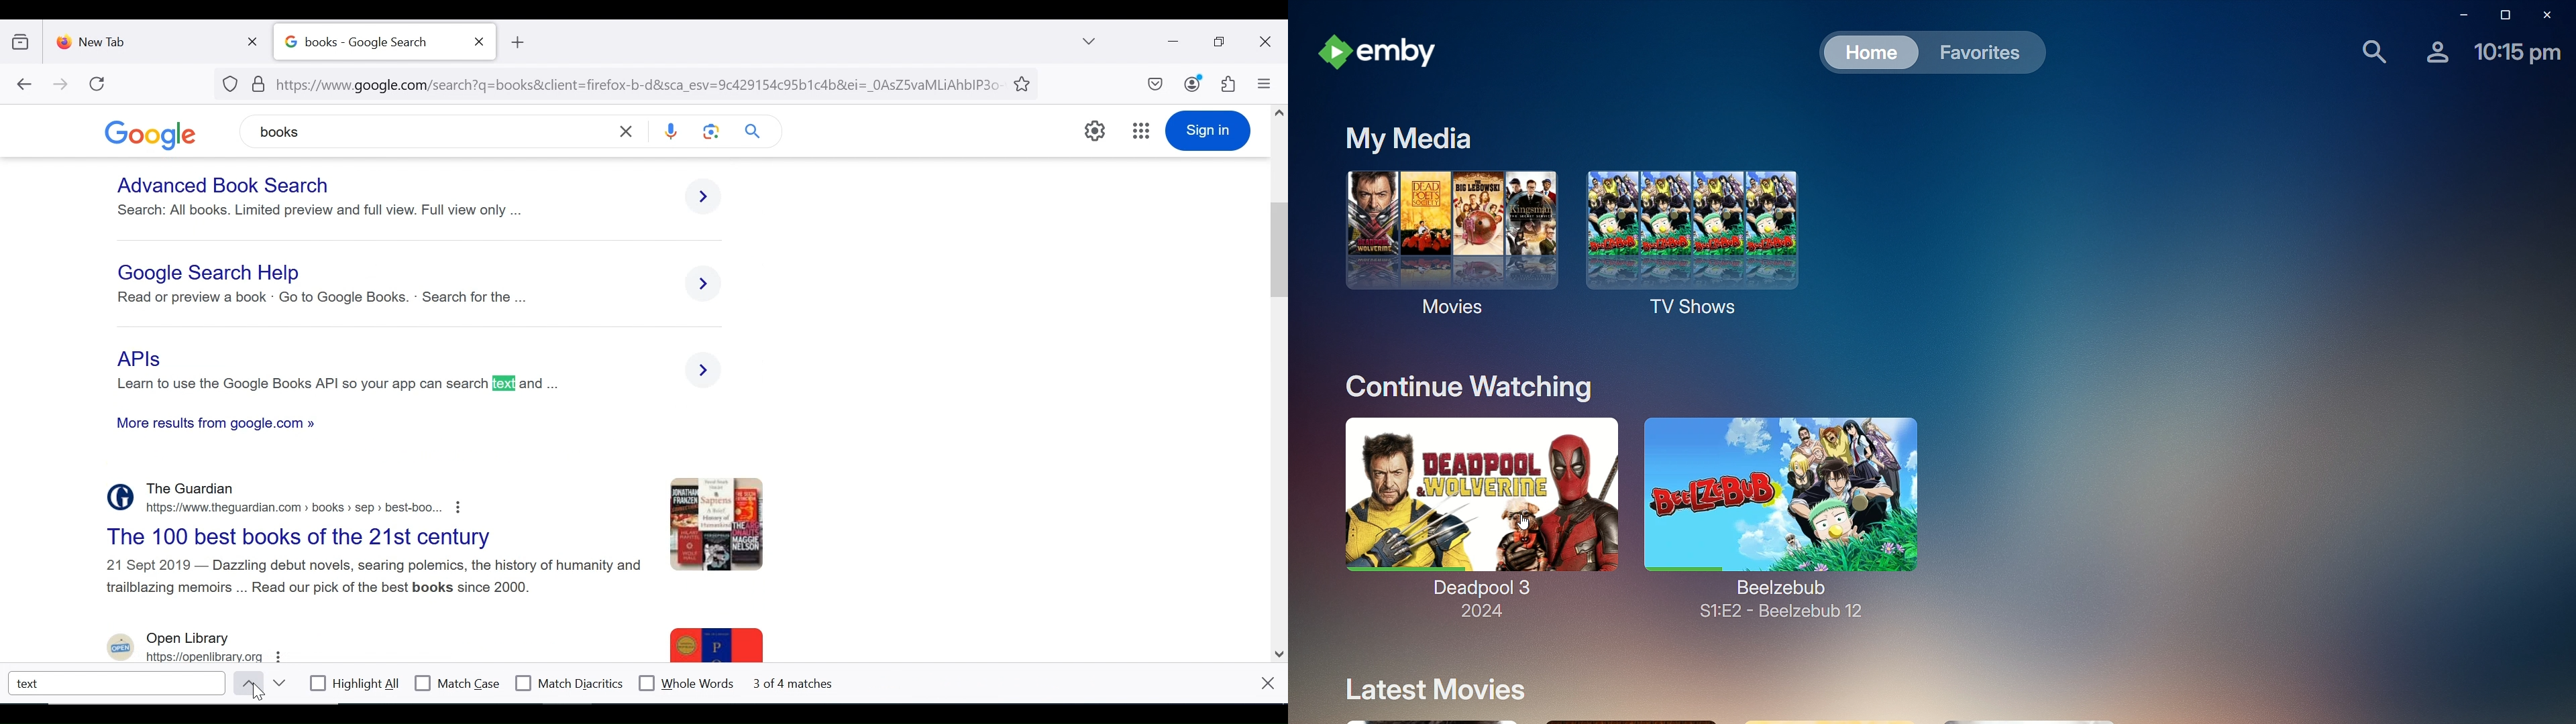 The width and height of the screenshot is (2576, 728). What do you see at coordinates (1095, 131) in the screenshot?
I see `quick settings` at bounding box center [1095, 131].